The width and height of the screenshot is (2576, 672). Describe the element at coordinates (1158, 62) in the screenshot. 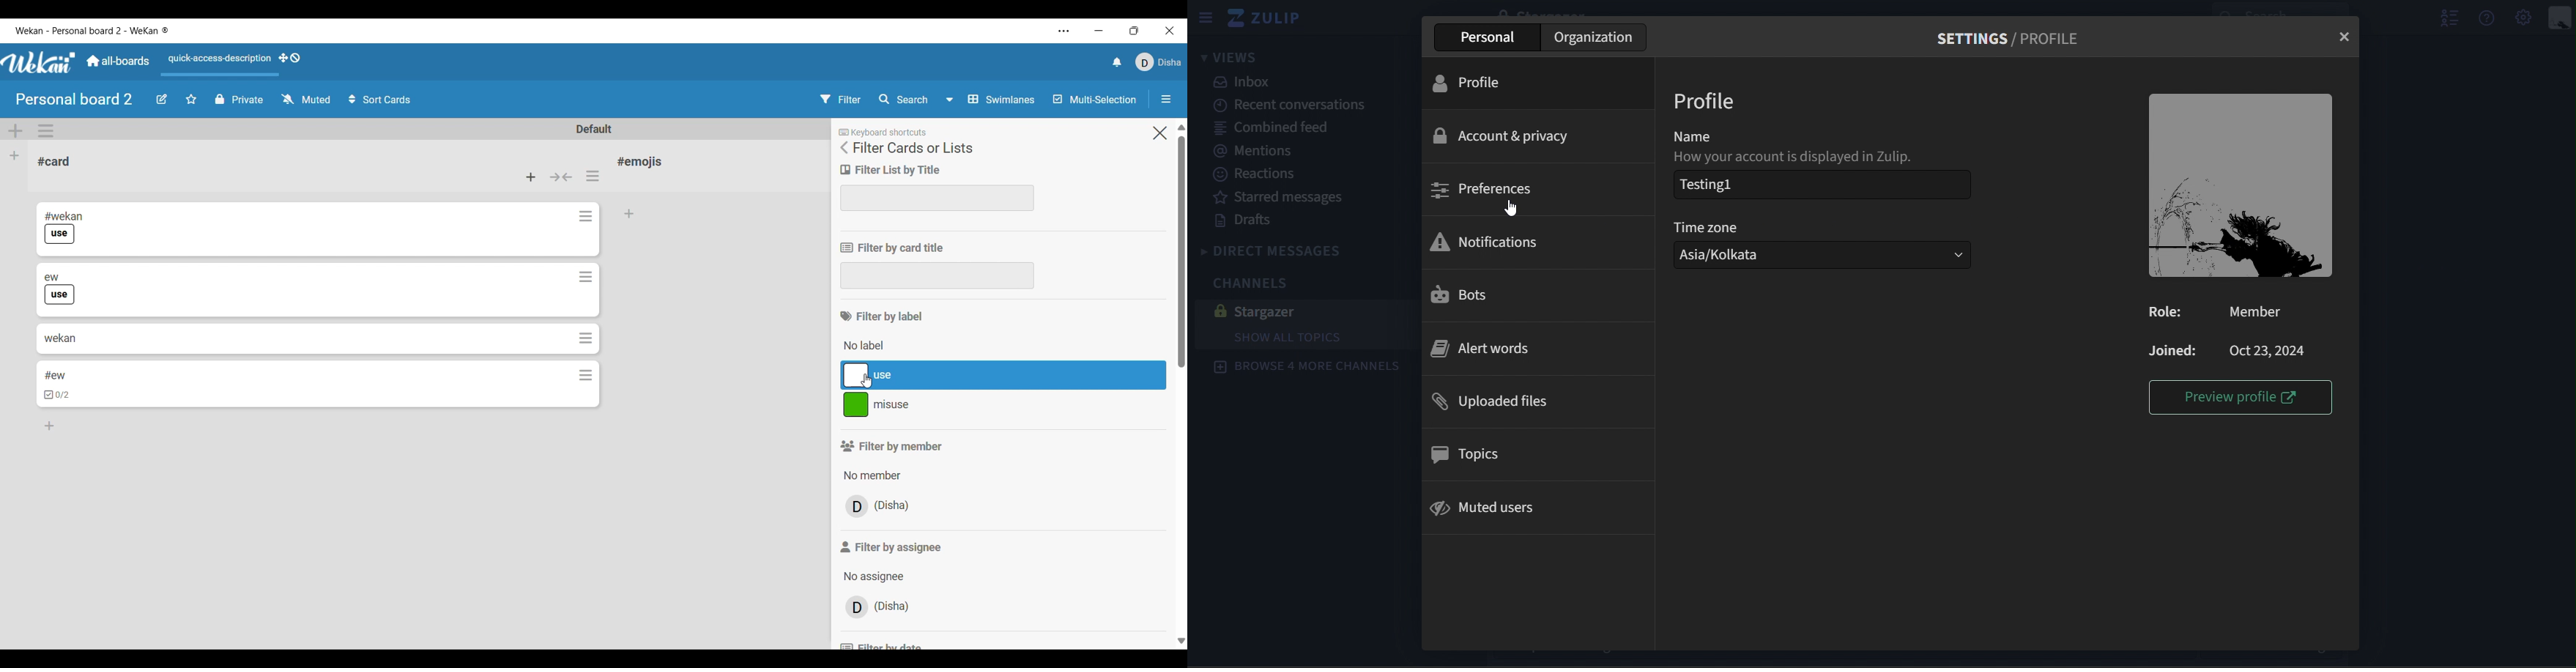

I see `Current account` at that location.